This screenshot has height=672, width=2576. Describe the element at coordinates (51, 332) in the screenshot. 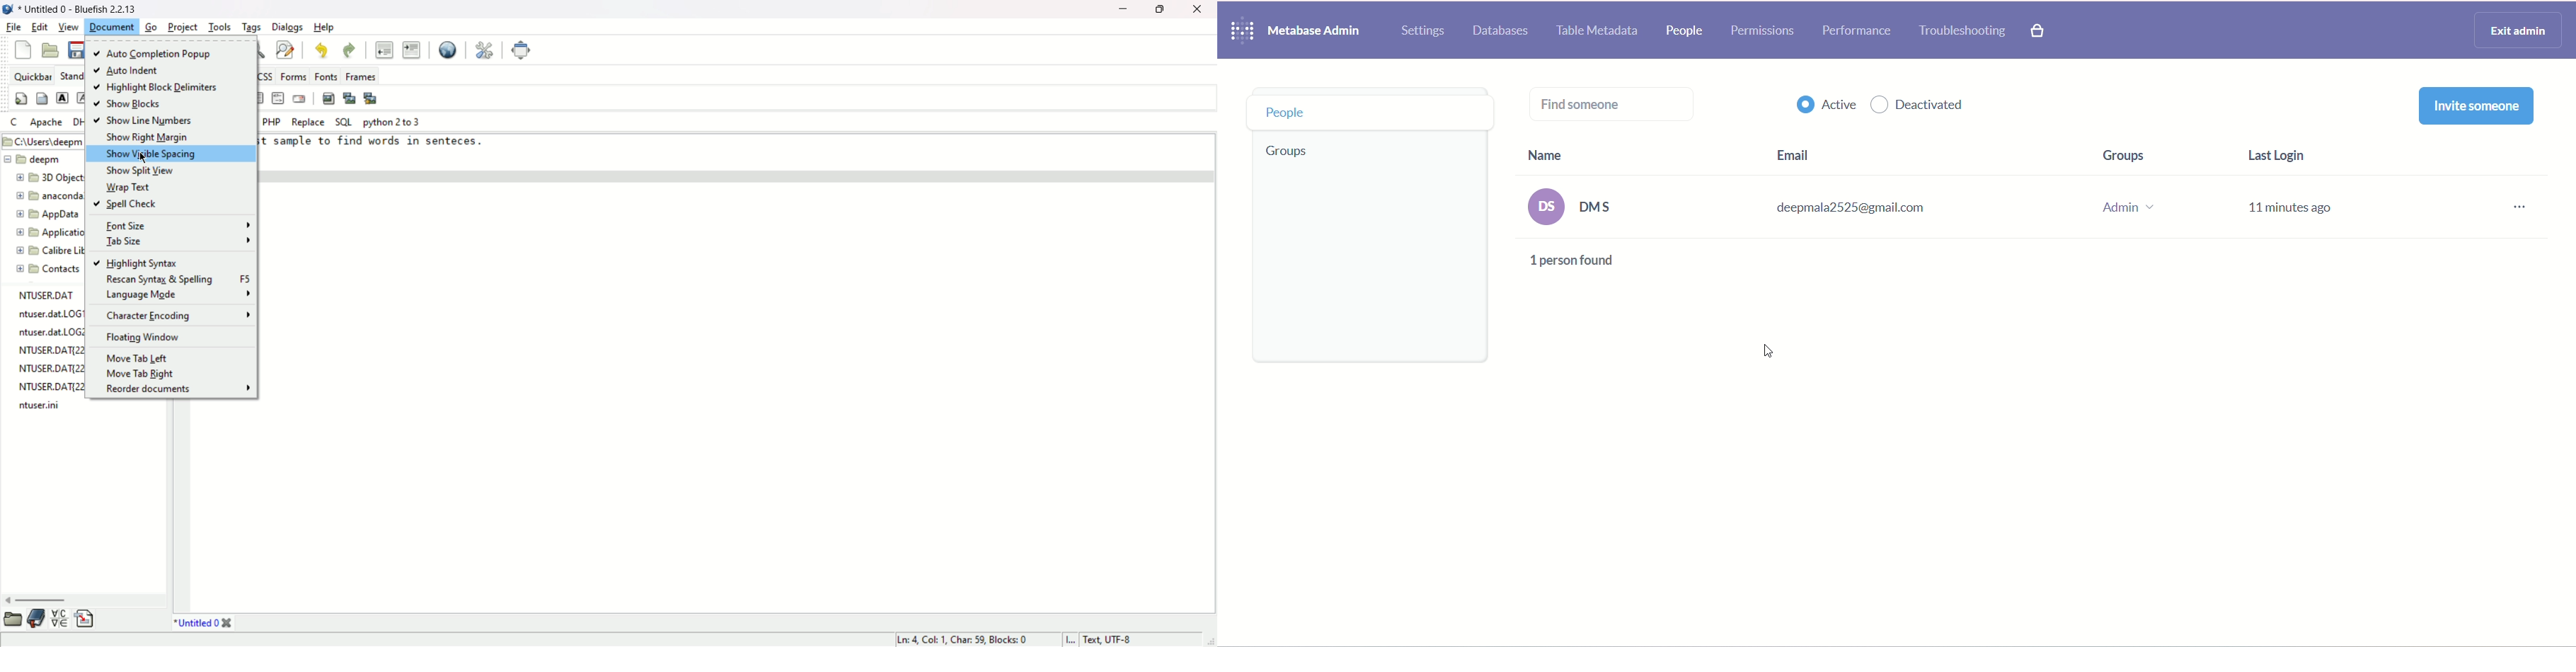

I see `ntuser.dat.LOG2` at that location.